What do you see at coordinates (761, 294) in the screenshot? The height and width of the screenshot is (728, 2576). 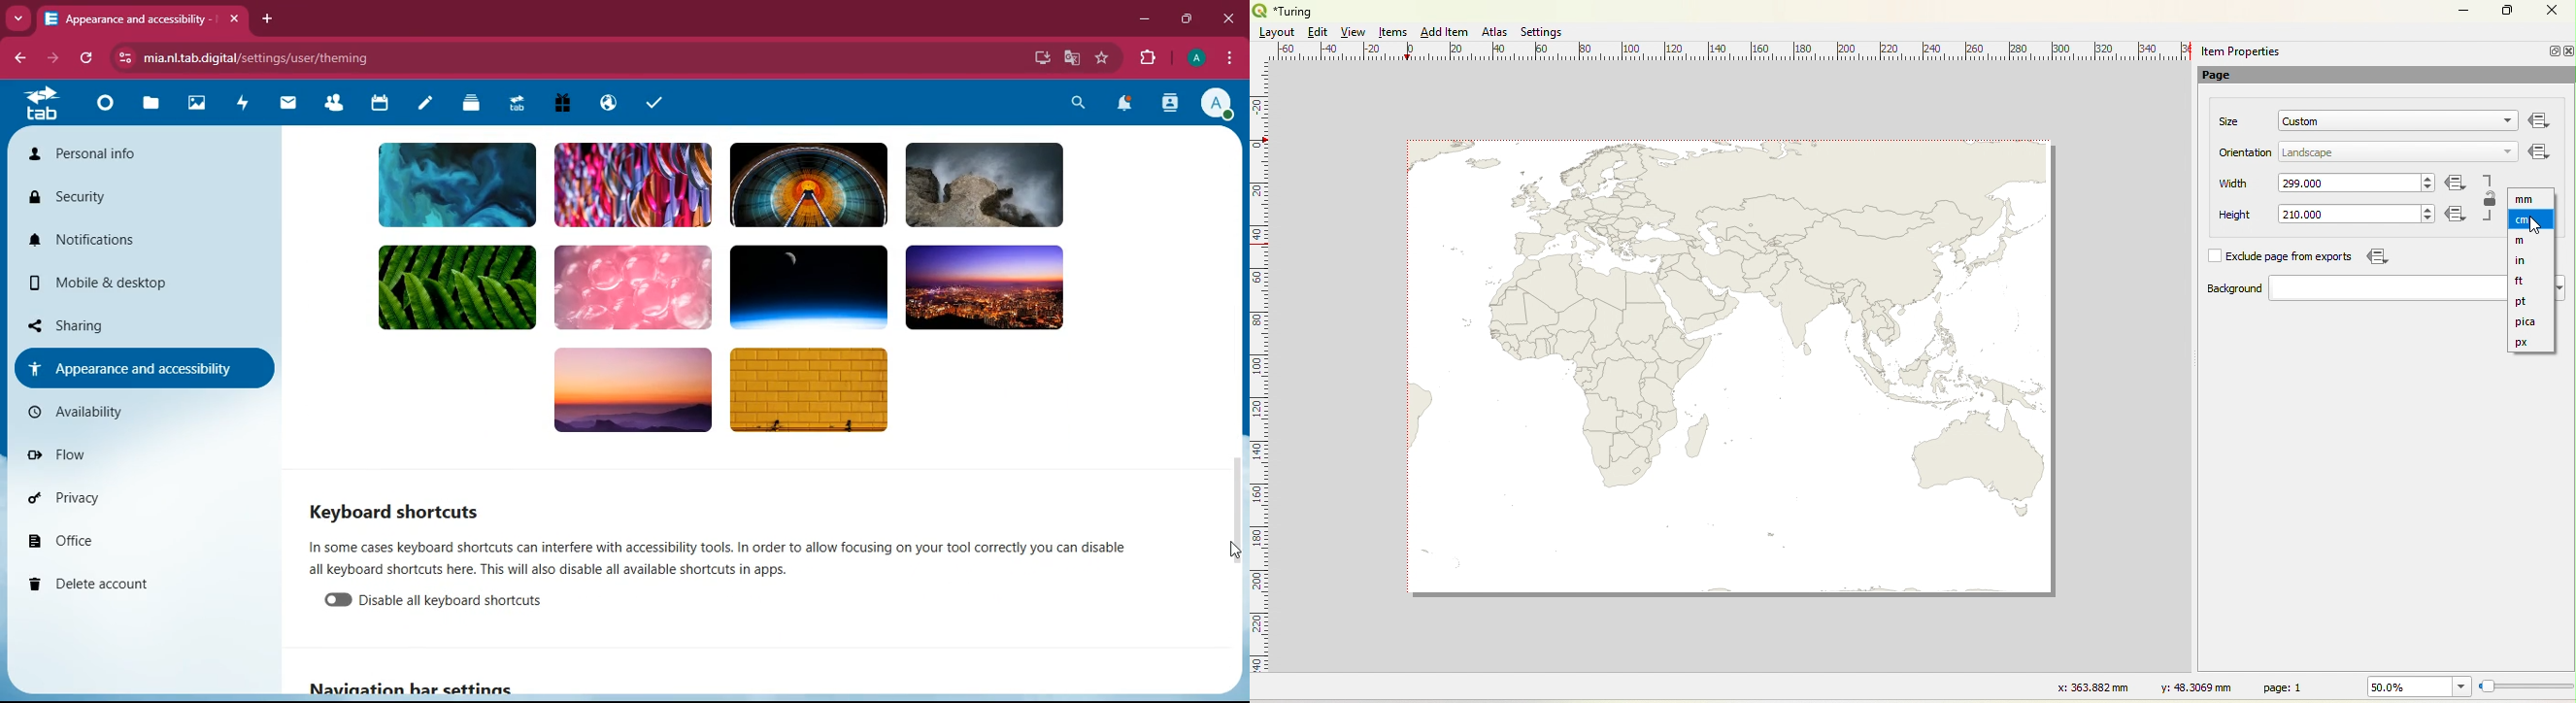 I see `background` at bounding box center [761, 294].